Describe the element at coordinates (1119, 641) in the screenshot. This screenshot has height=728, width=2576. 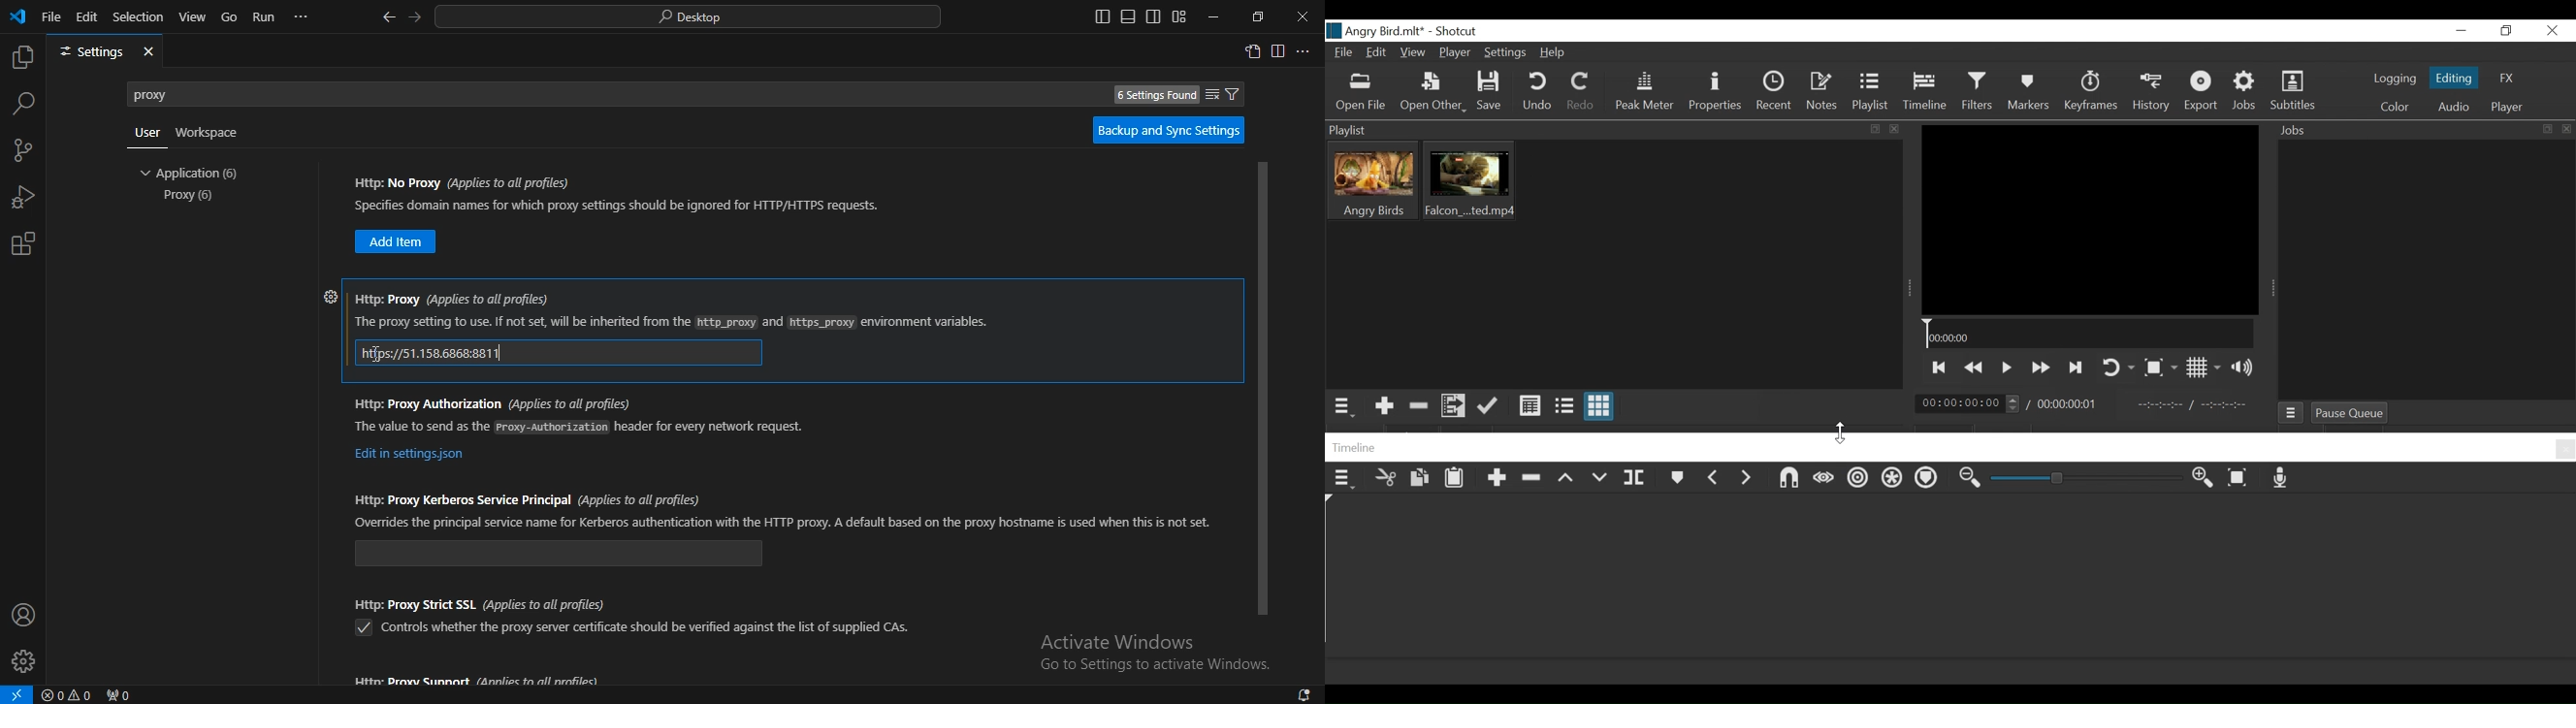
I see `text` at that location.